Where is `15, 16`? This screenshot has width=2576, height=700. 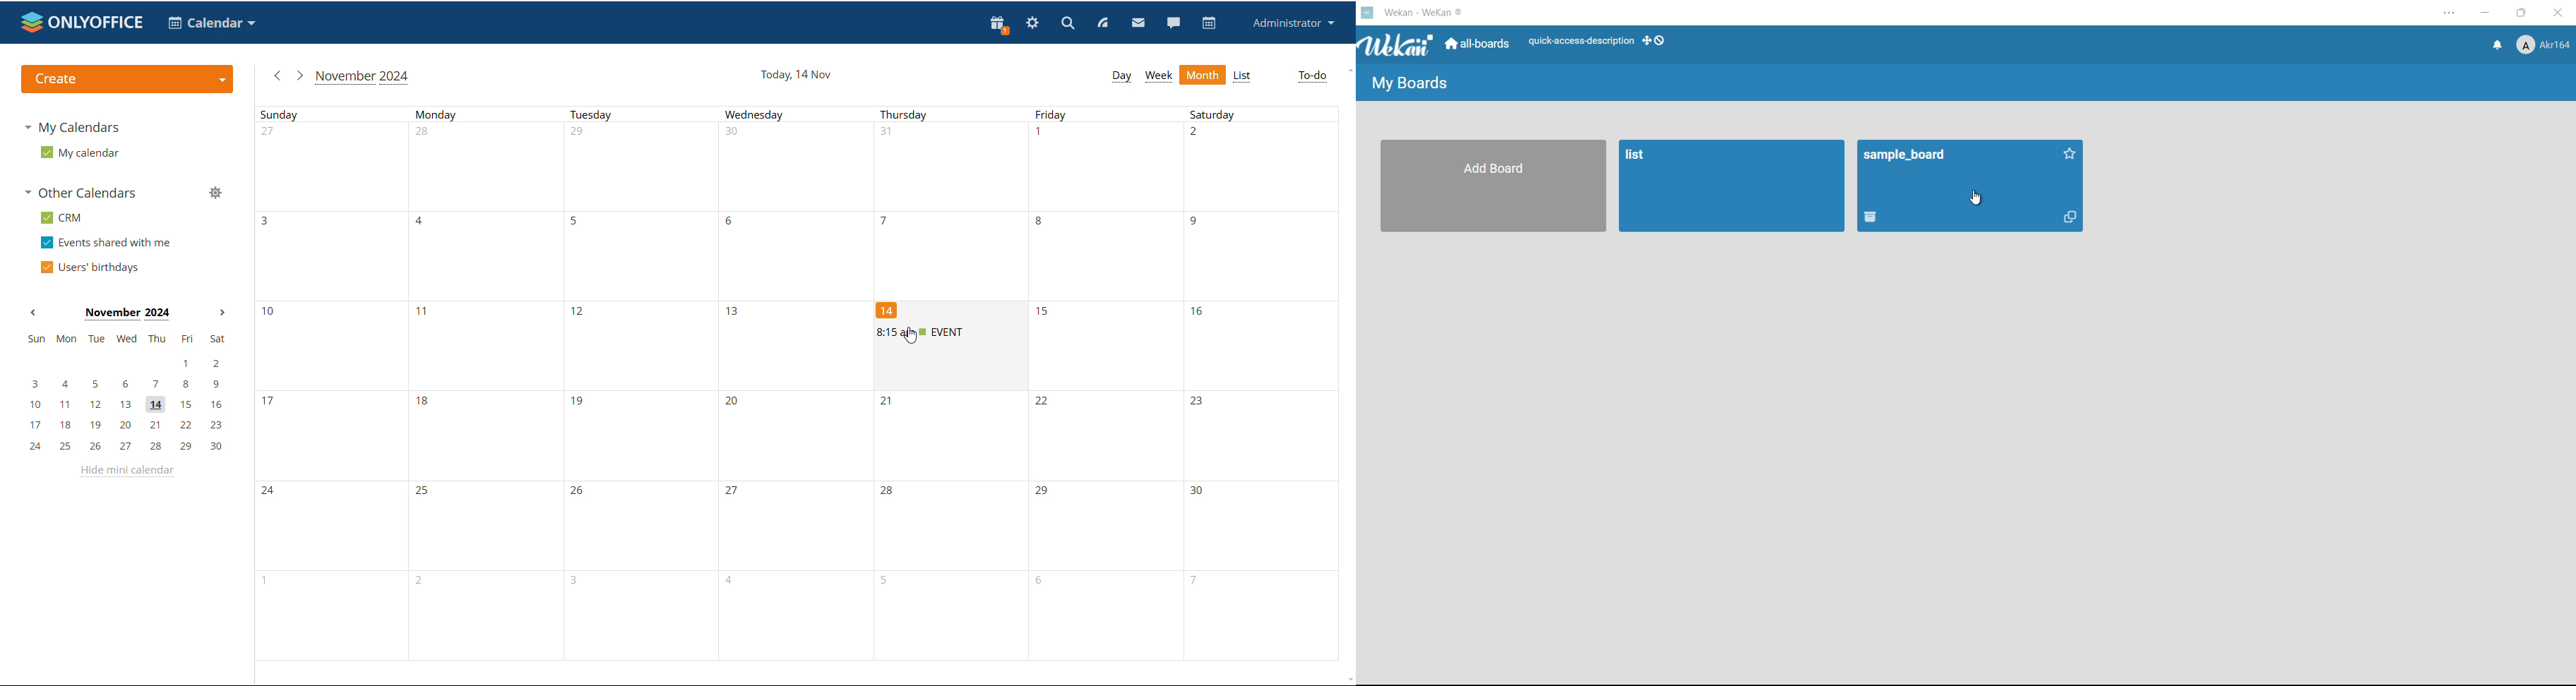
15, 16 is located at coordinates (1195, 345).